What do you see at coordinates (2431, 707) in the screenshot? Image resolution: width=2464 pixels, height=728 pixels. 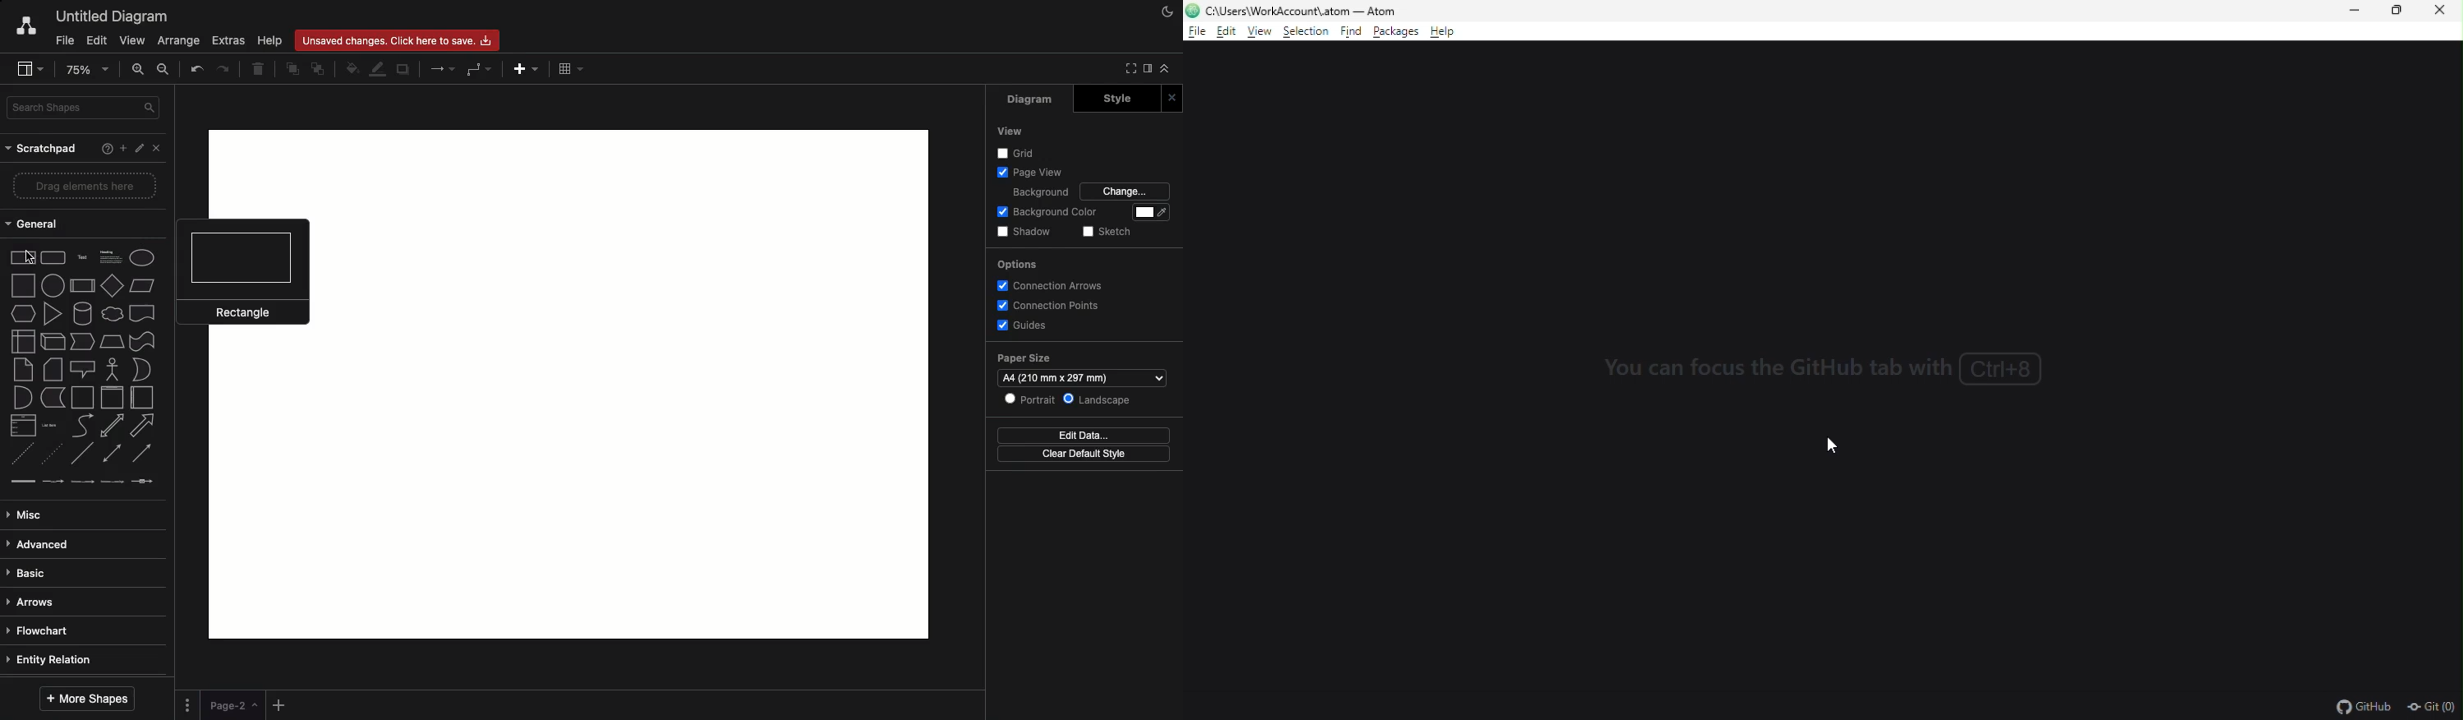 I see `Git (0)` at bounding box center [2431, 707].